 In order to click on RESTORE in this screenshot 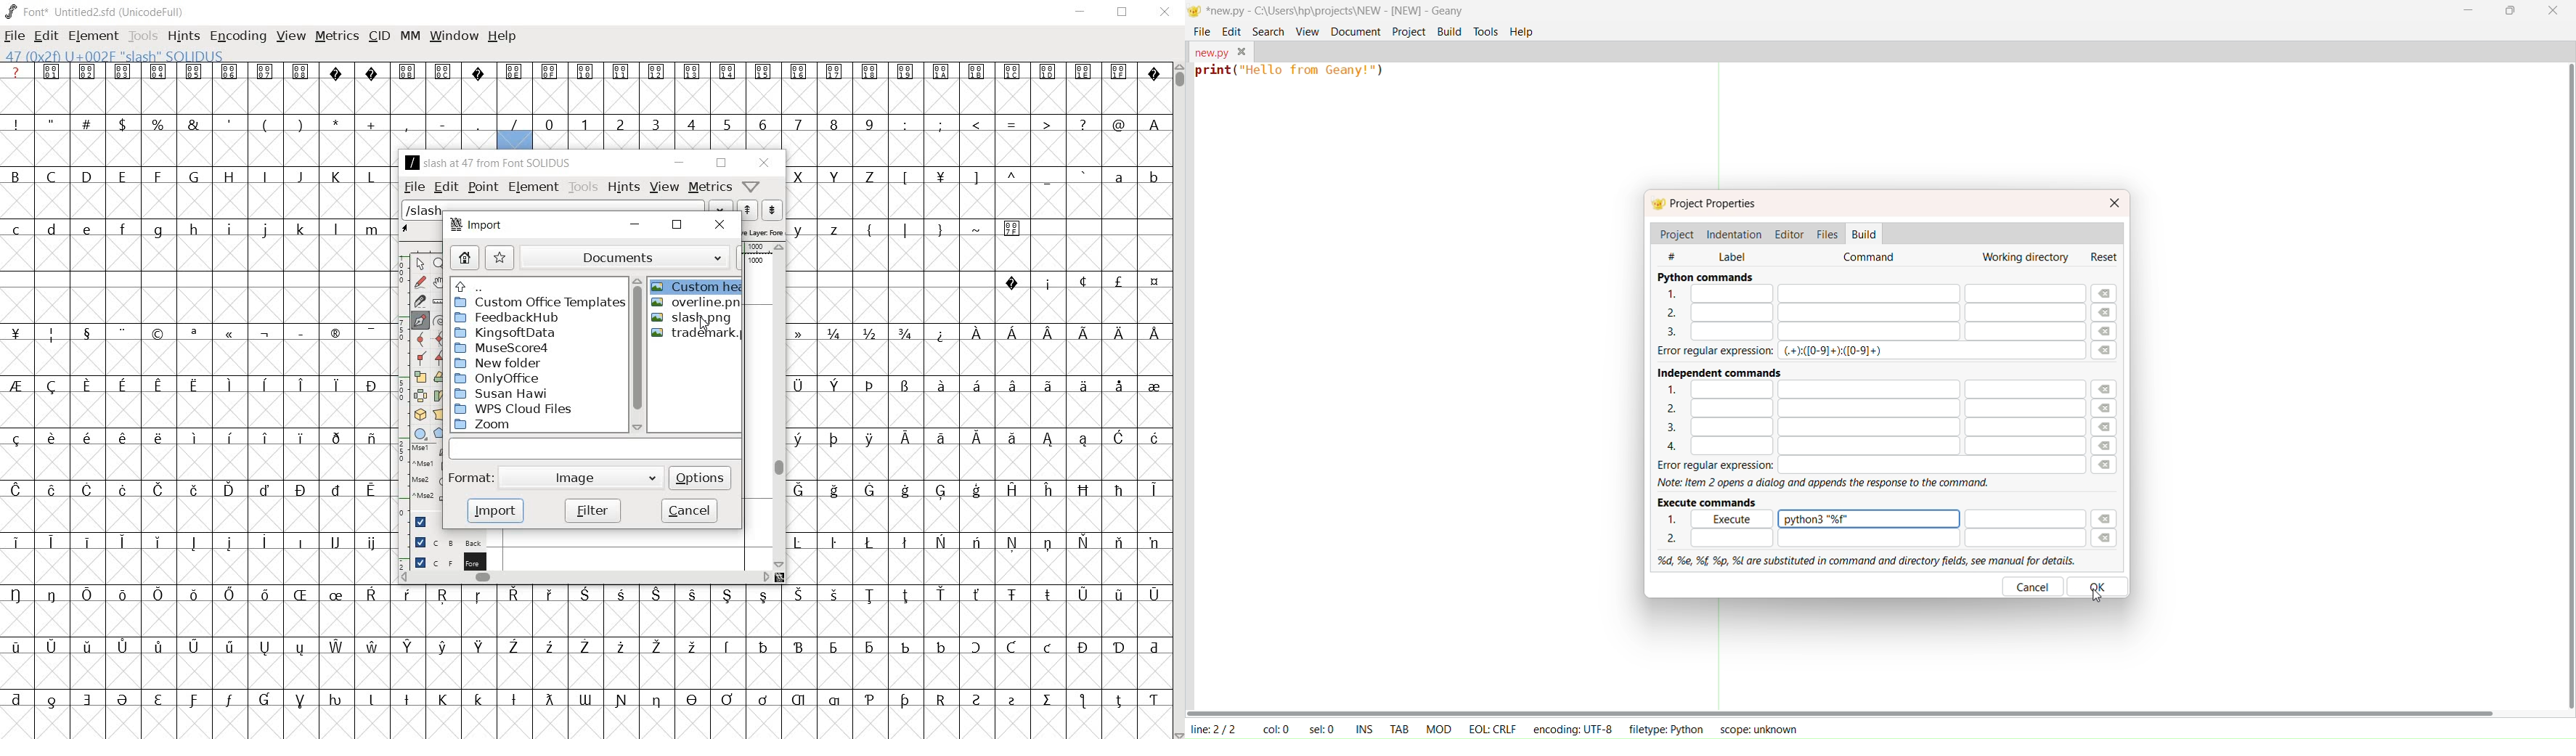, I will do `click(1120, 12)`.